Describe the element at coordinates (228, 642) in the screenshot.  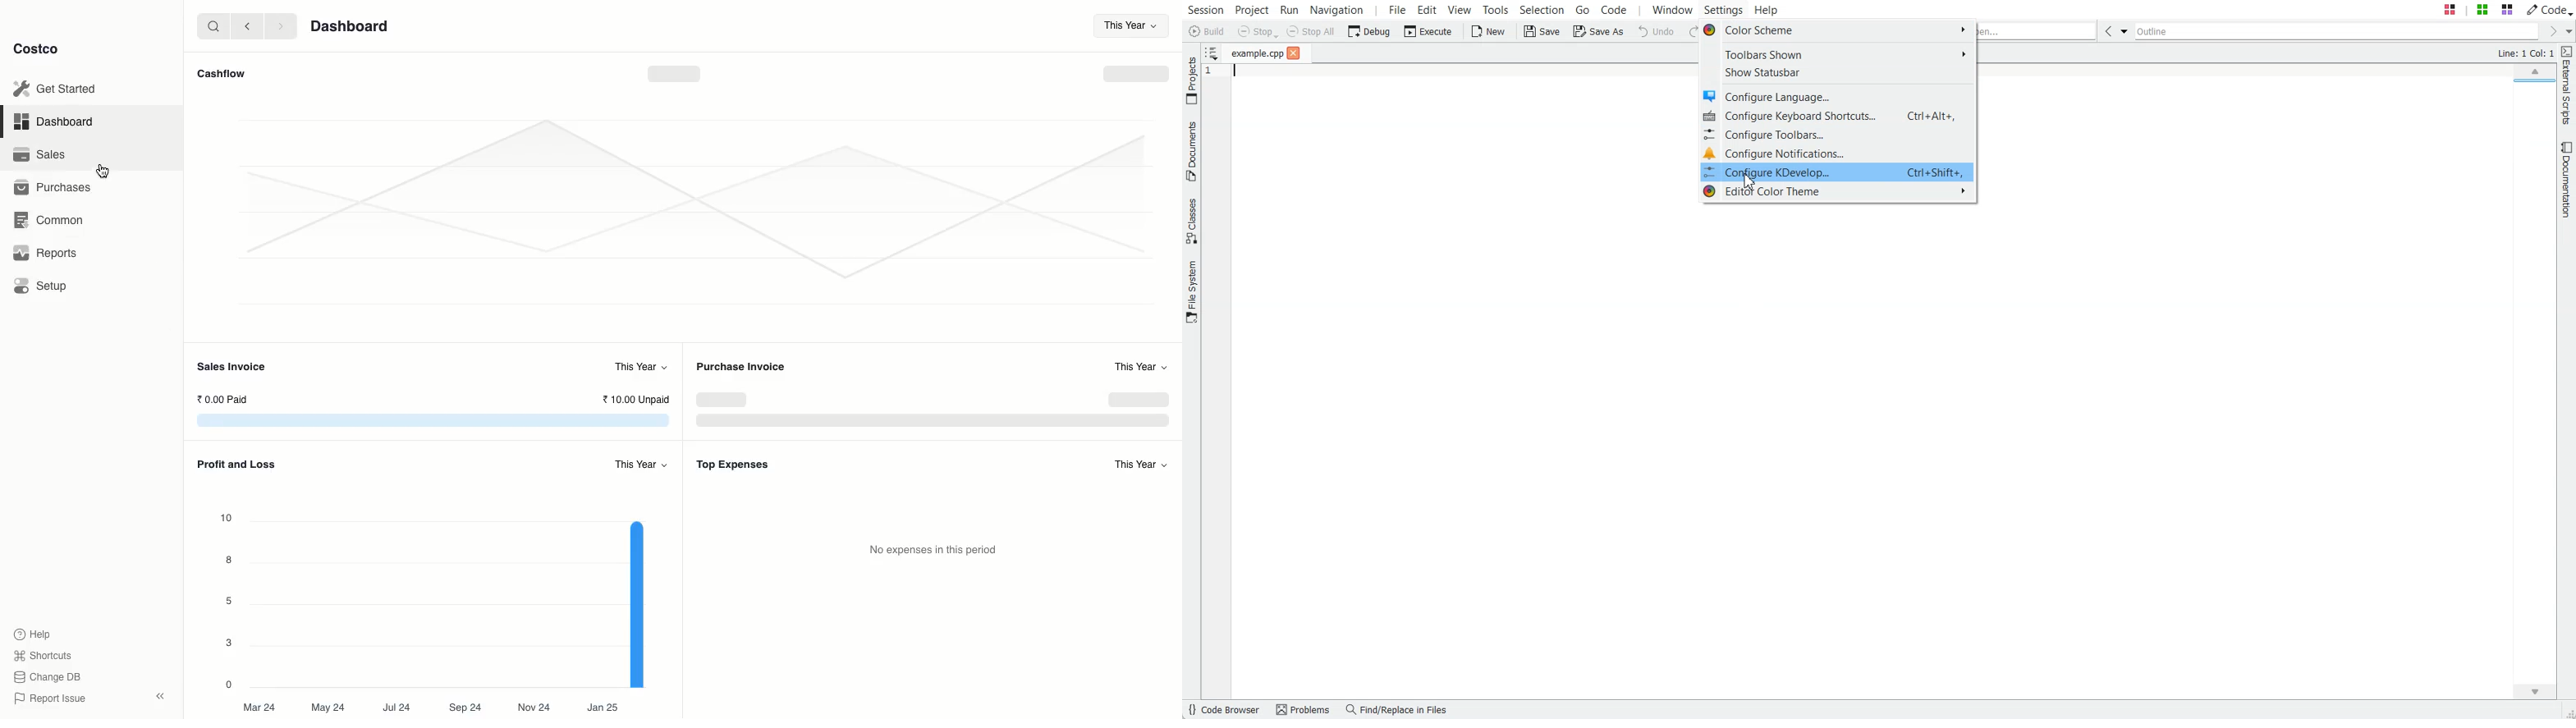
I see `3` at that location.